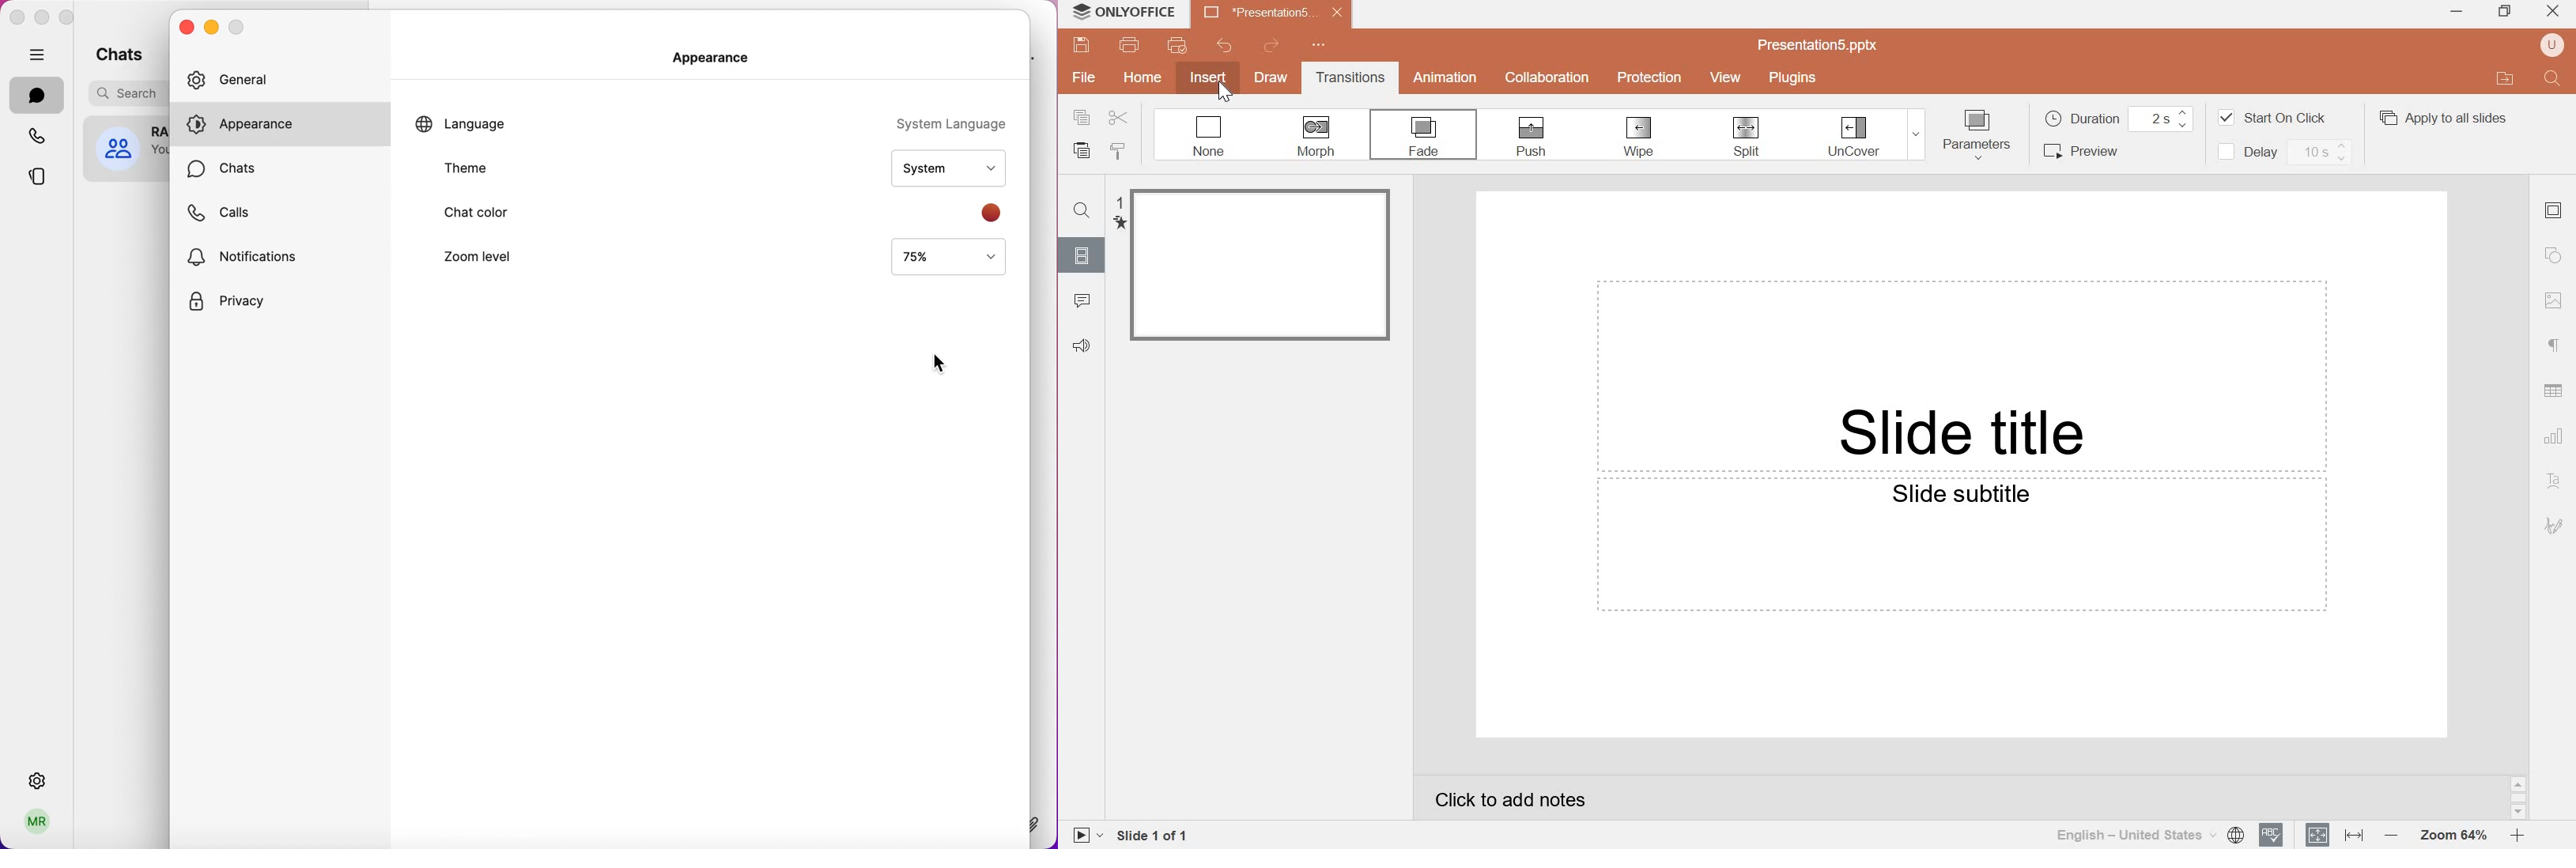 This screenshot has width=2576, height=868. What do you see at coordinates (1961, 375) in the screenshot?
I see `Text field` at bounding box center [1961, 375].